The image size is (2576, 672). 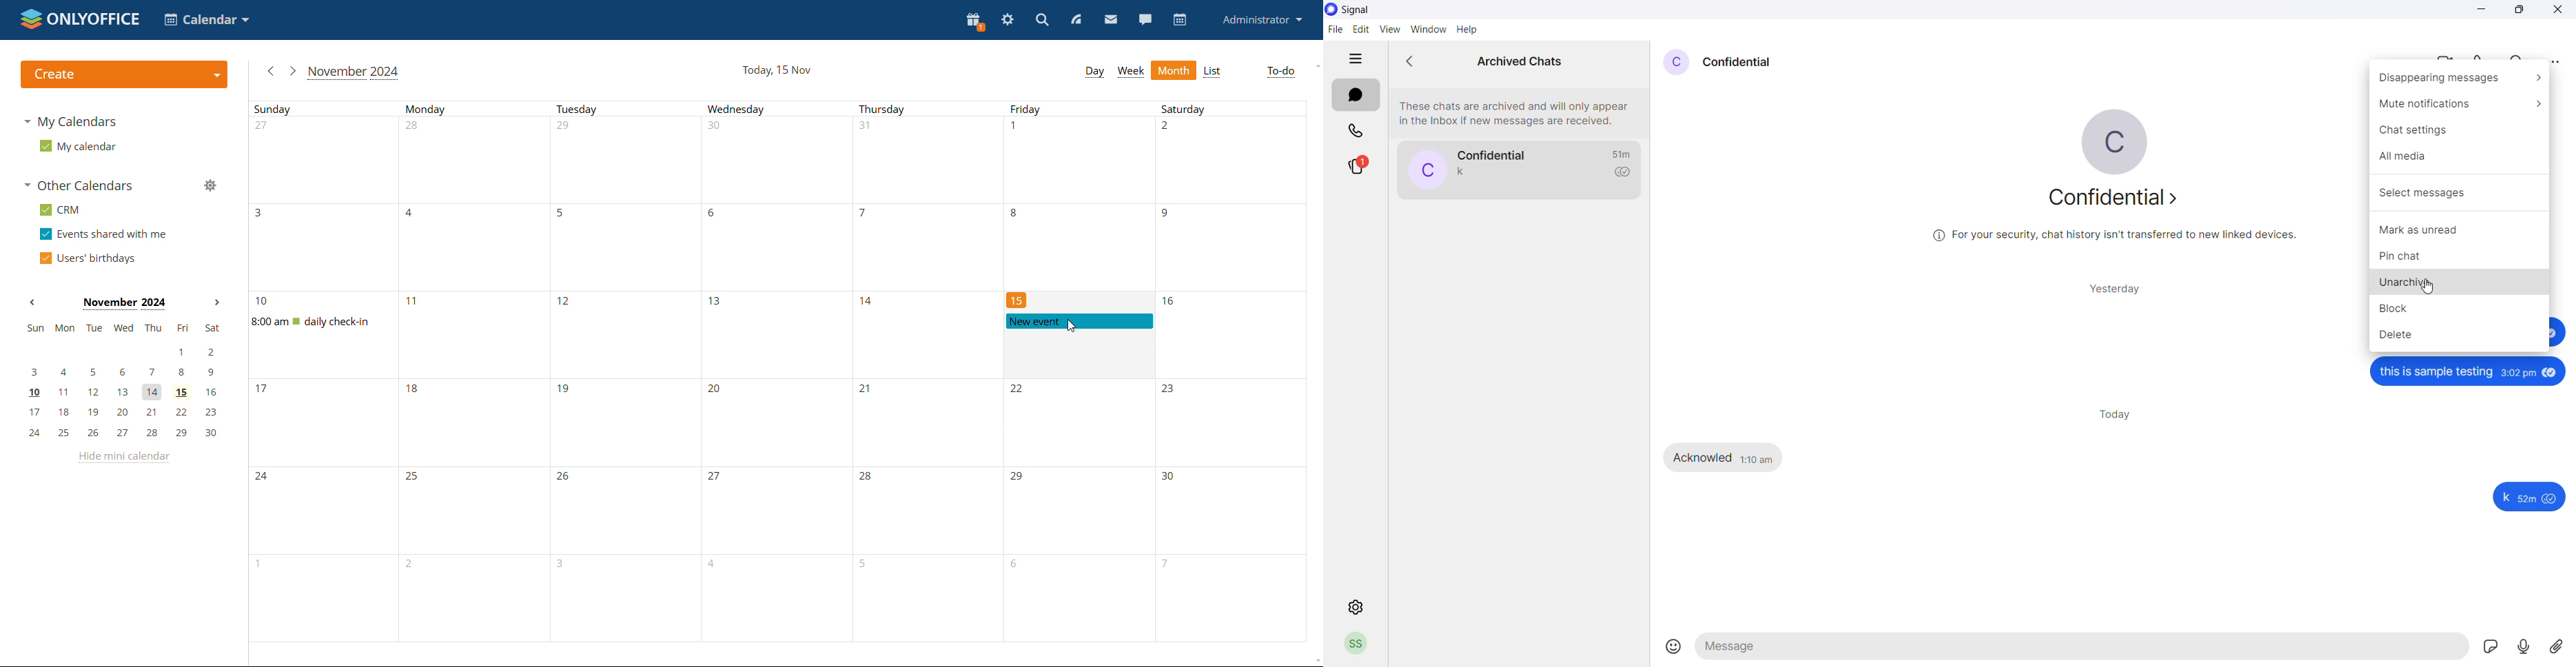 I want to click on file, so click(x=1335, y=30).